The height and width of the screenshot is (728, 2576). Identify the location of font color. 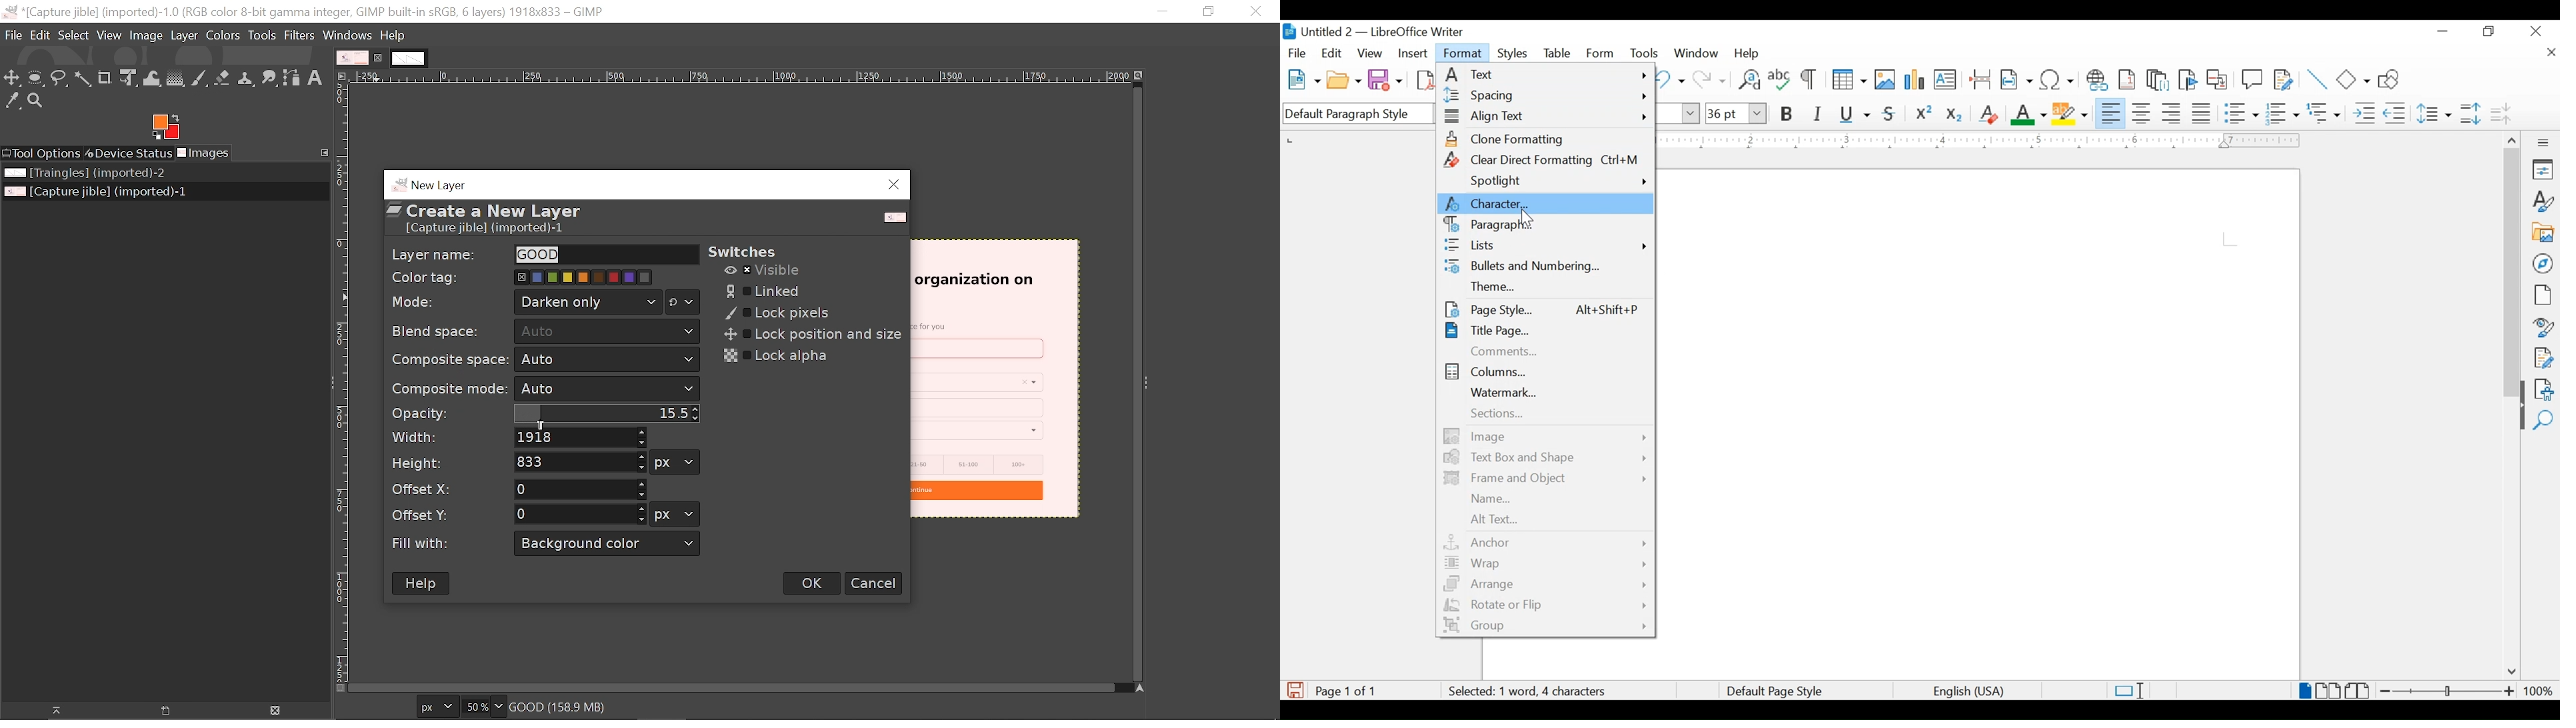
(2029, 114).